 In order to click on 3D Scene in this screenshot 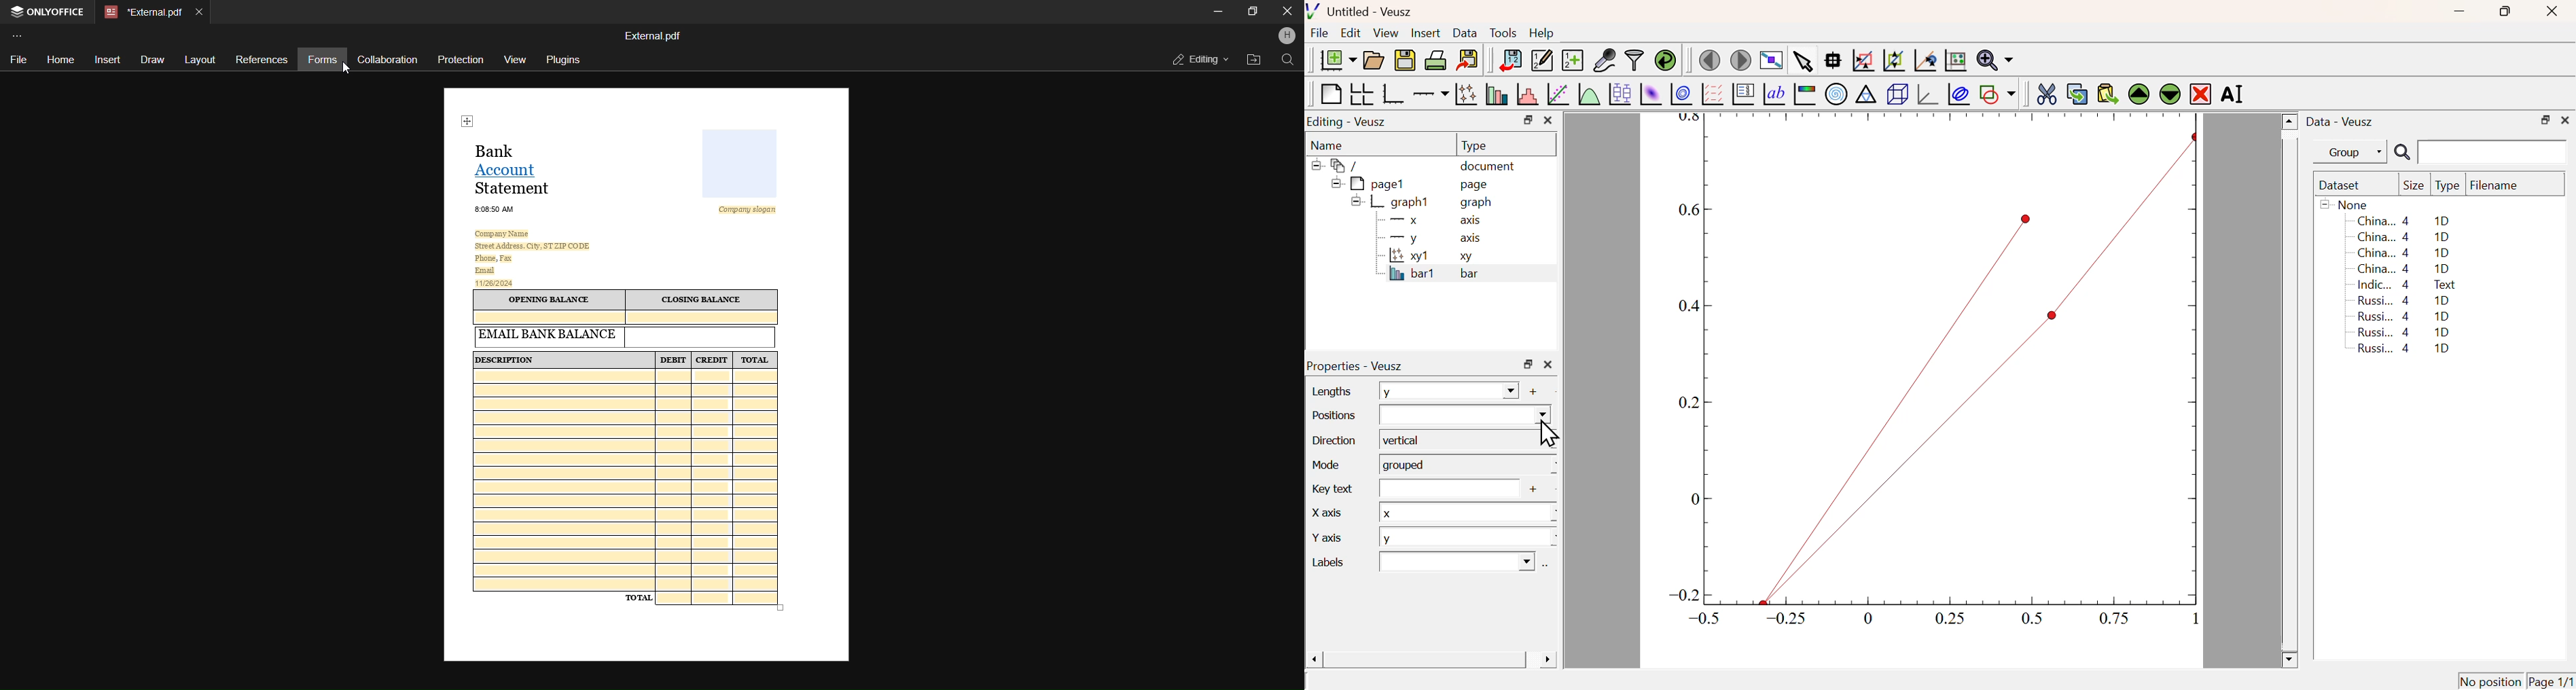, I will do `click(1897, 94)`.